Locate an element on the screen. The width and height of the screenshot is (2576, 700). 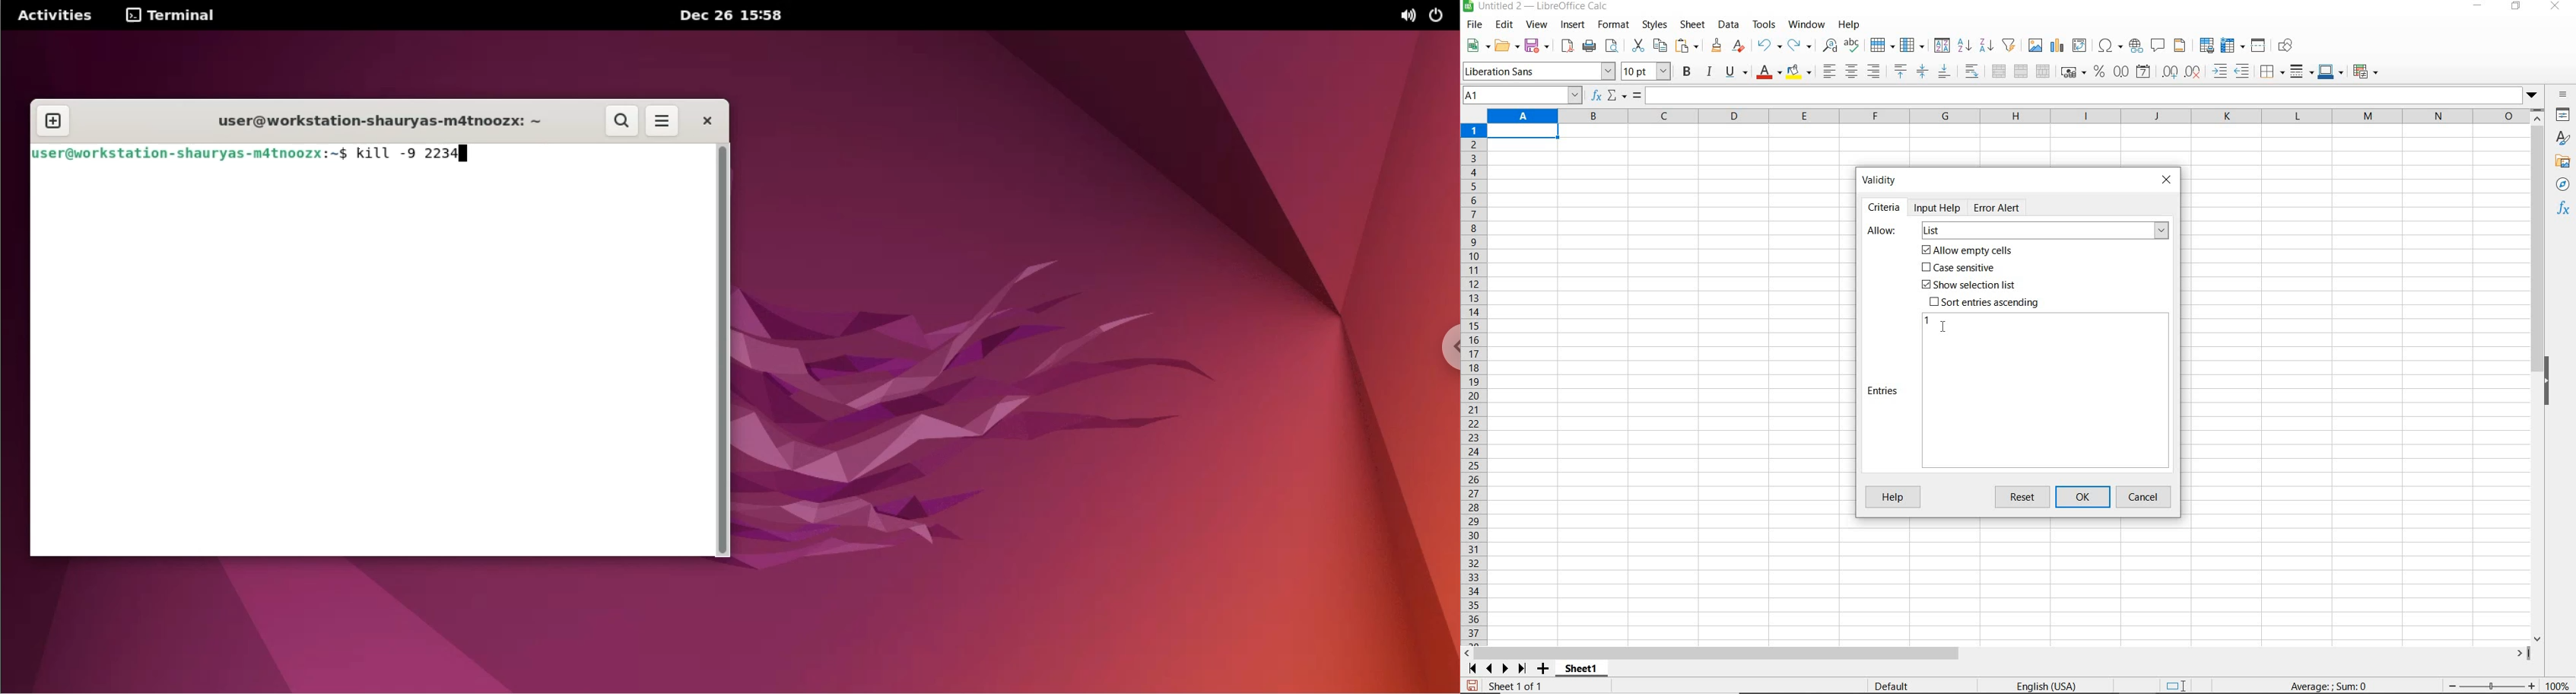
Sort entries ascending is located at coordinates (1985, 302).